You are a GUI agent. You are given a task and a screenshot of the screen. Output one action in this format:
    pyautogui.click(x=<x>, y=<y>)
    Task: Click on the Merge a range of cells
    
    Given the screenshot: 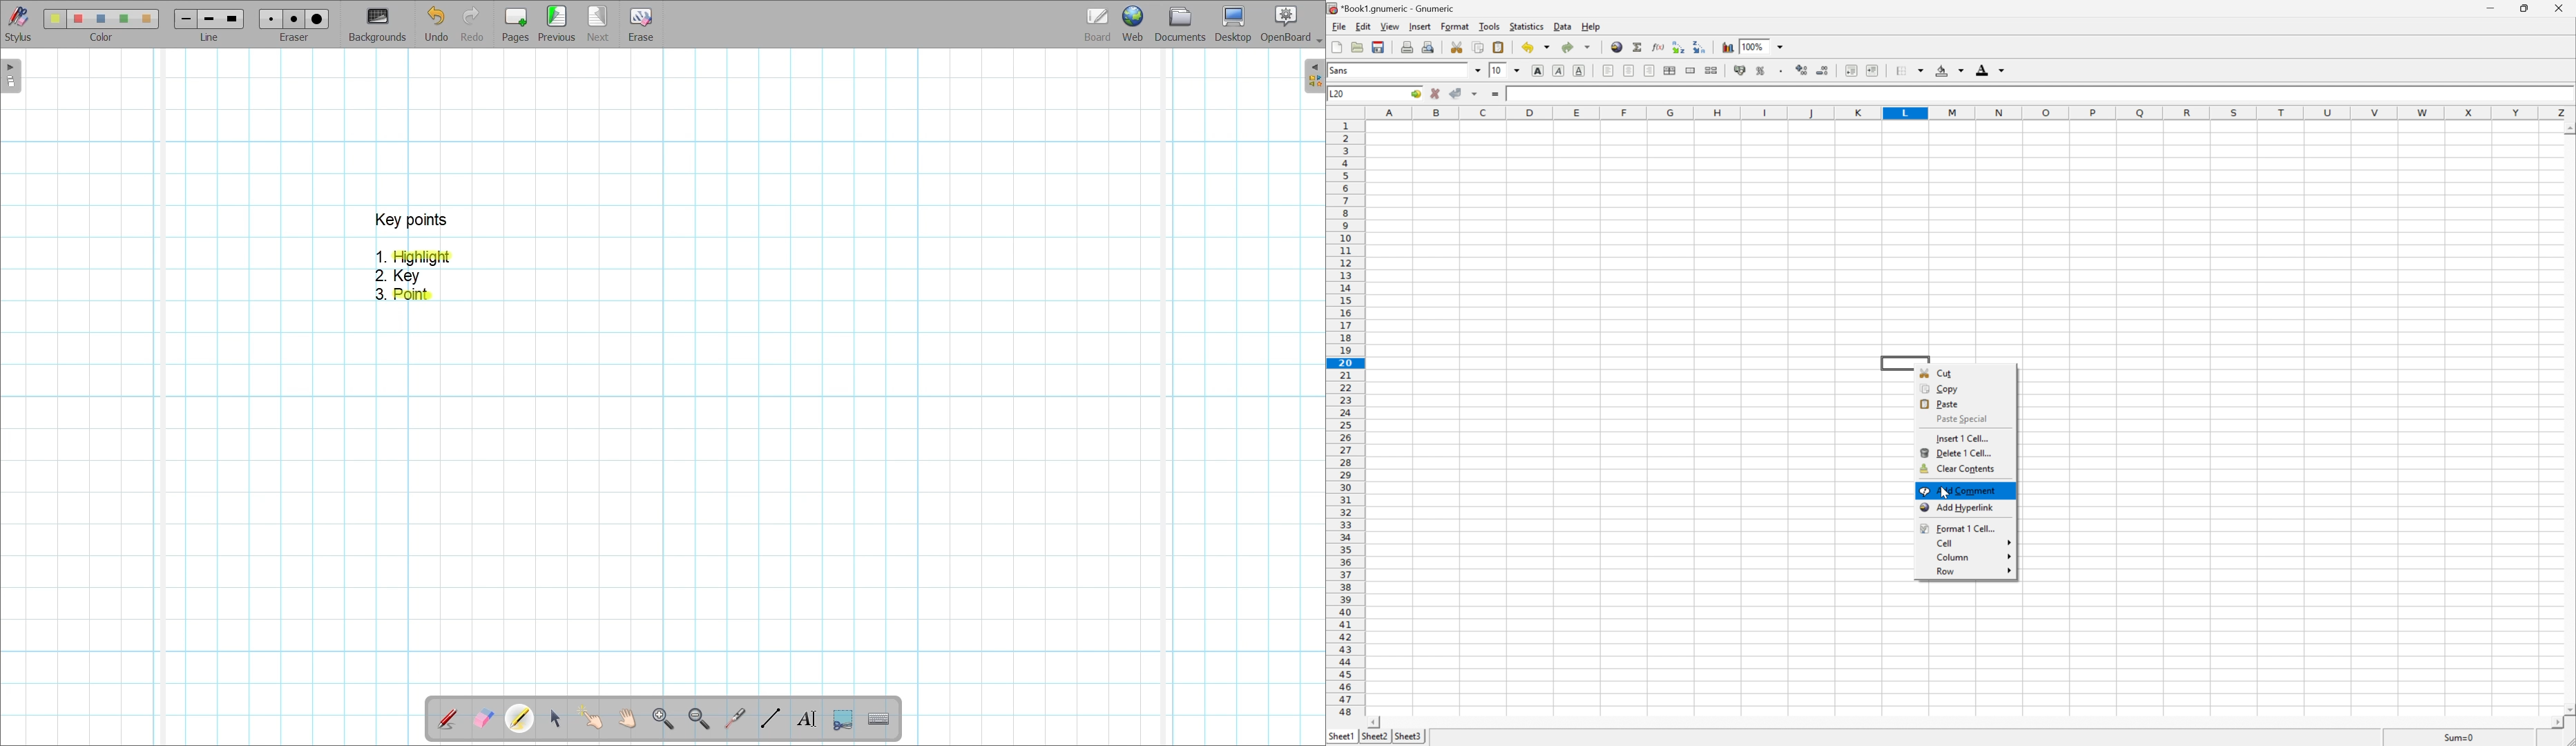 What is the action you would take?
    pyautogui.click(x=1690, y=71)
    